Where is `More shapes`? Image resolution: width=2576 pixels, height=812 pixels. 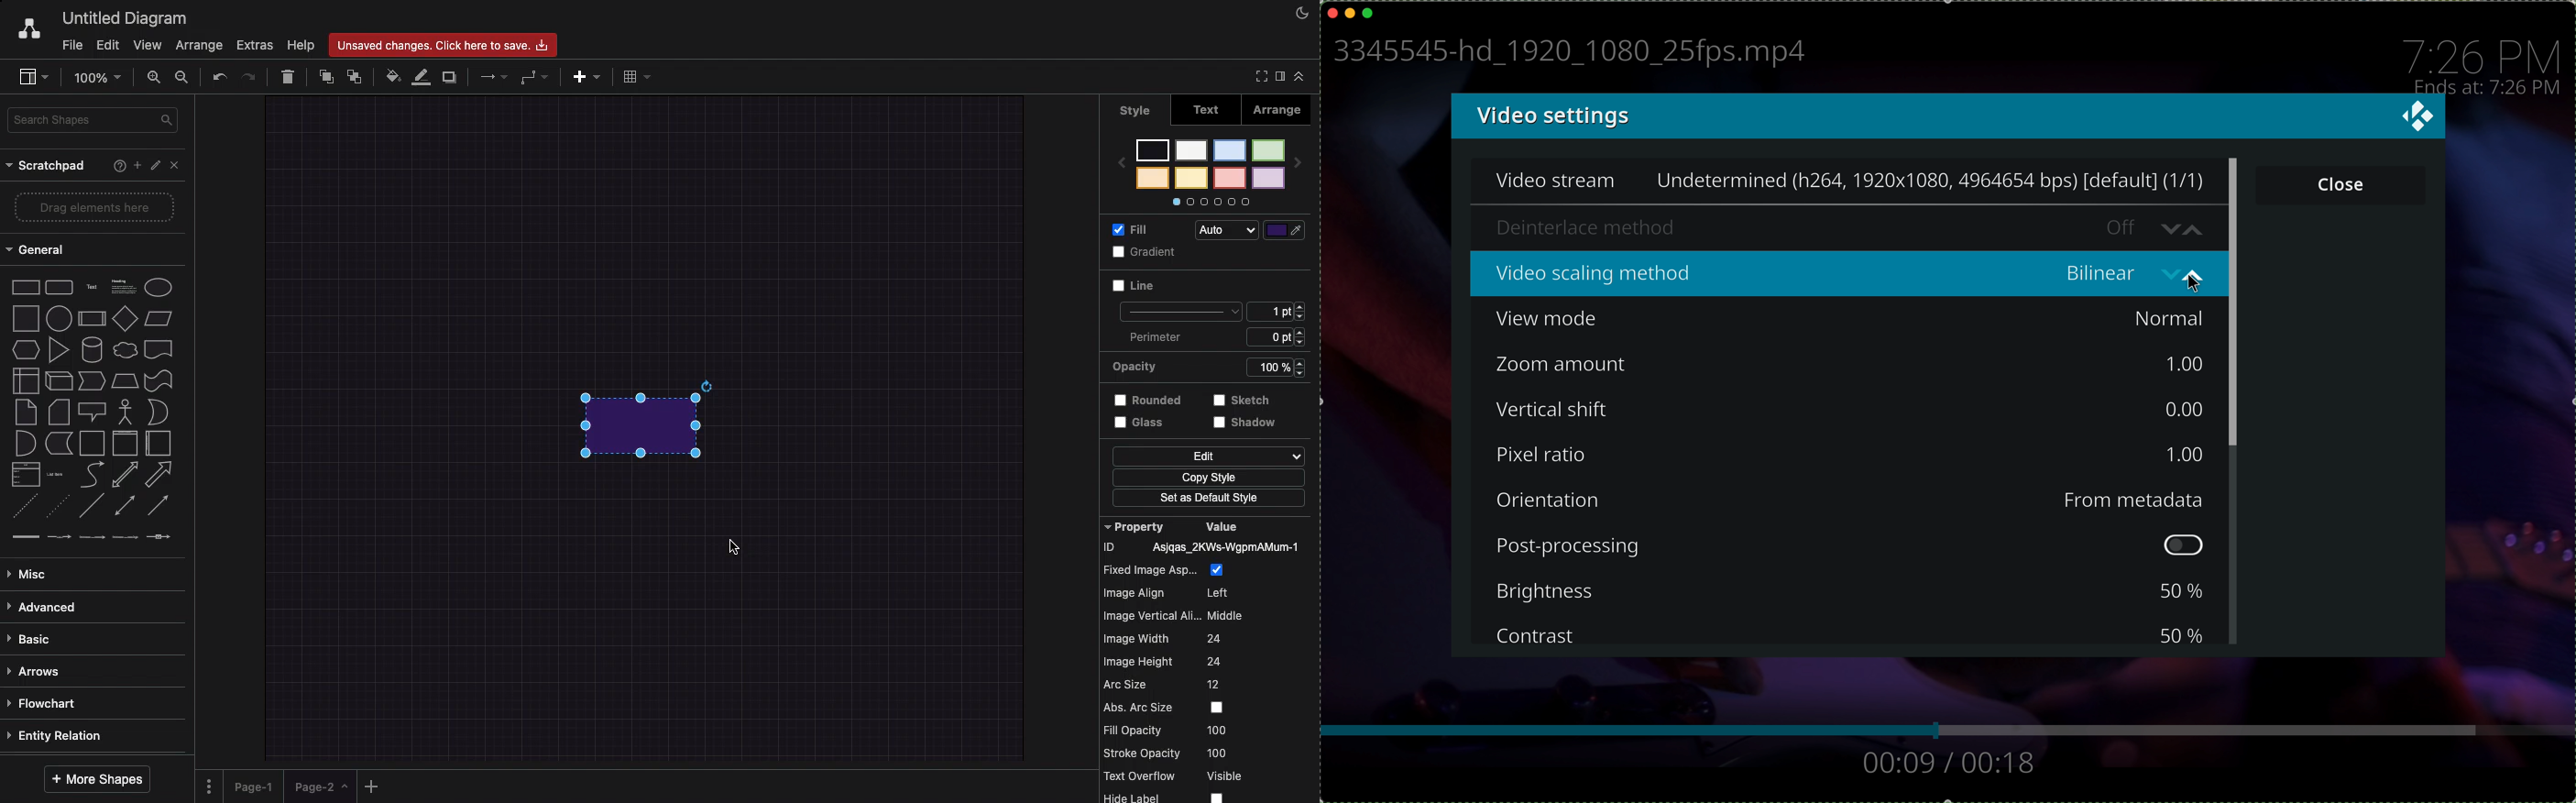
More shapes is located at coordinates (99, 776).